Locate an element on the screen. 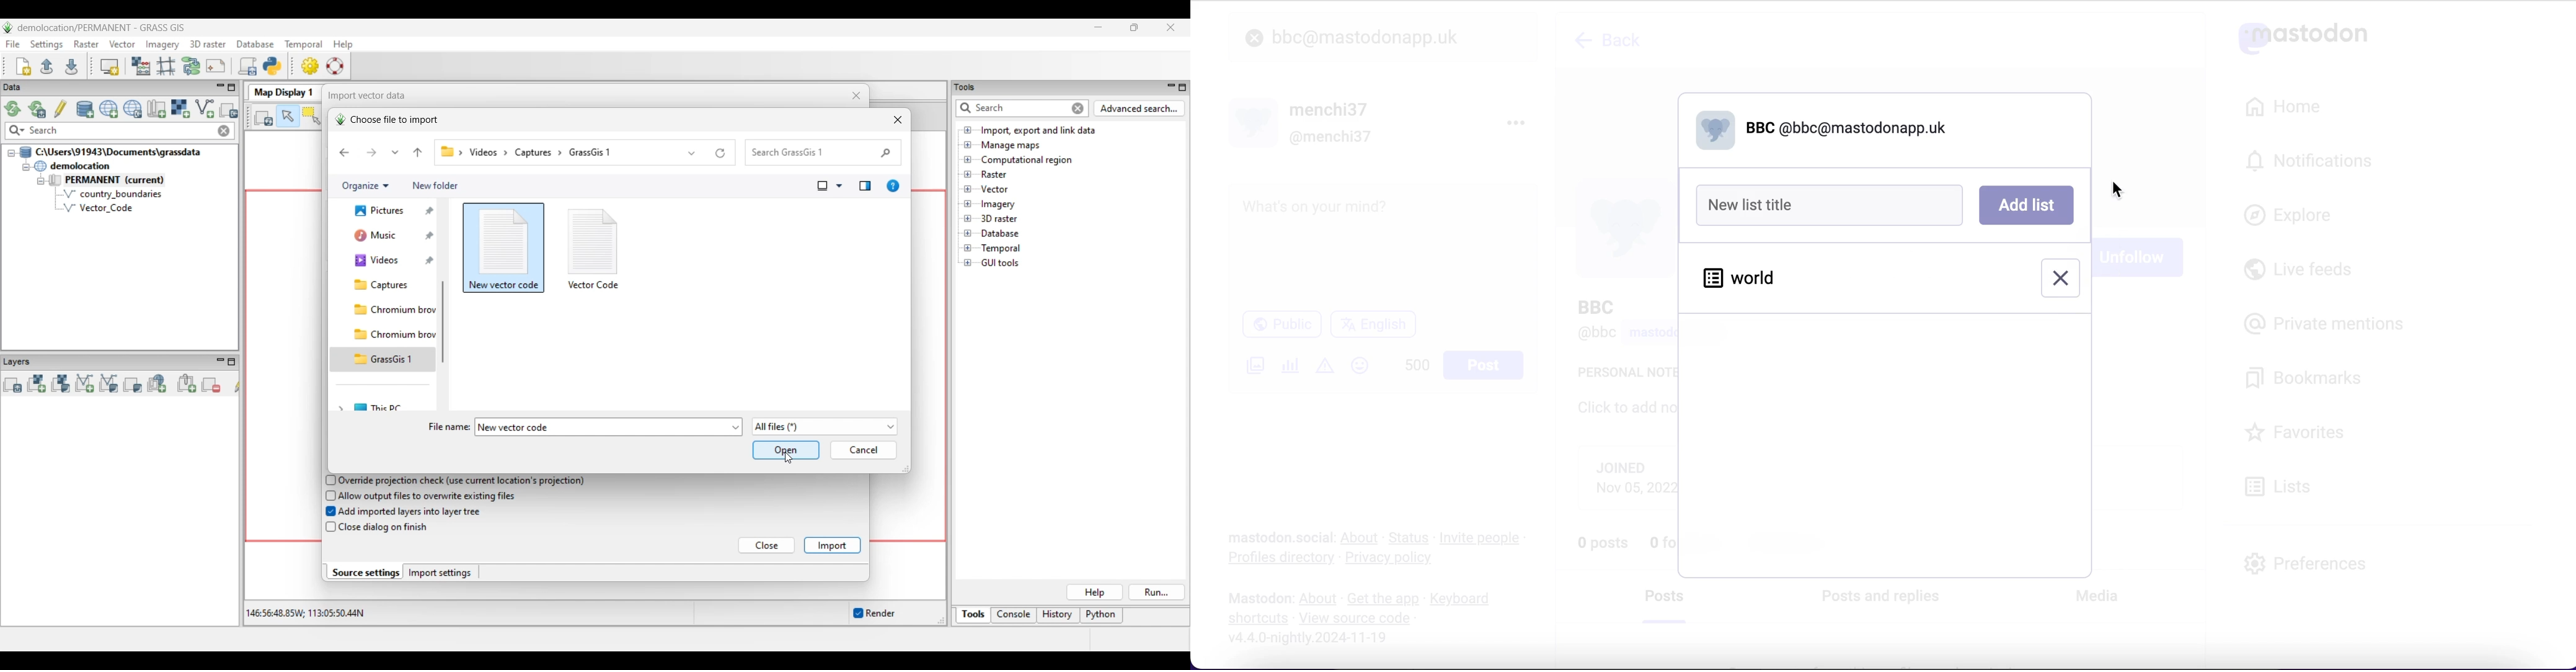  emojis is located at coordinates (1365, 371).